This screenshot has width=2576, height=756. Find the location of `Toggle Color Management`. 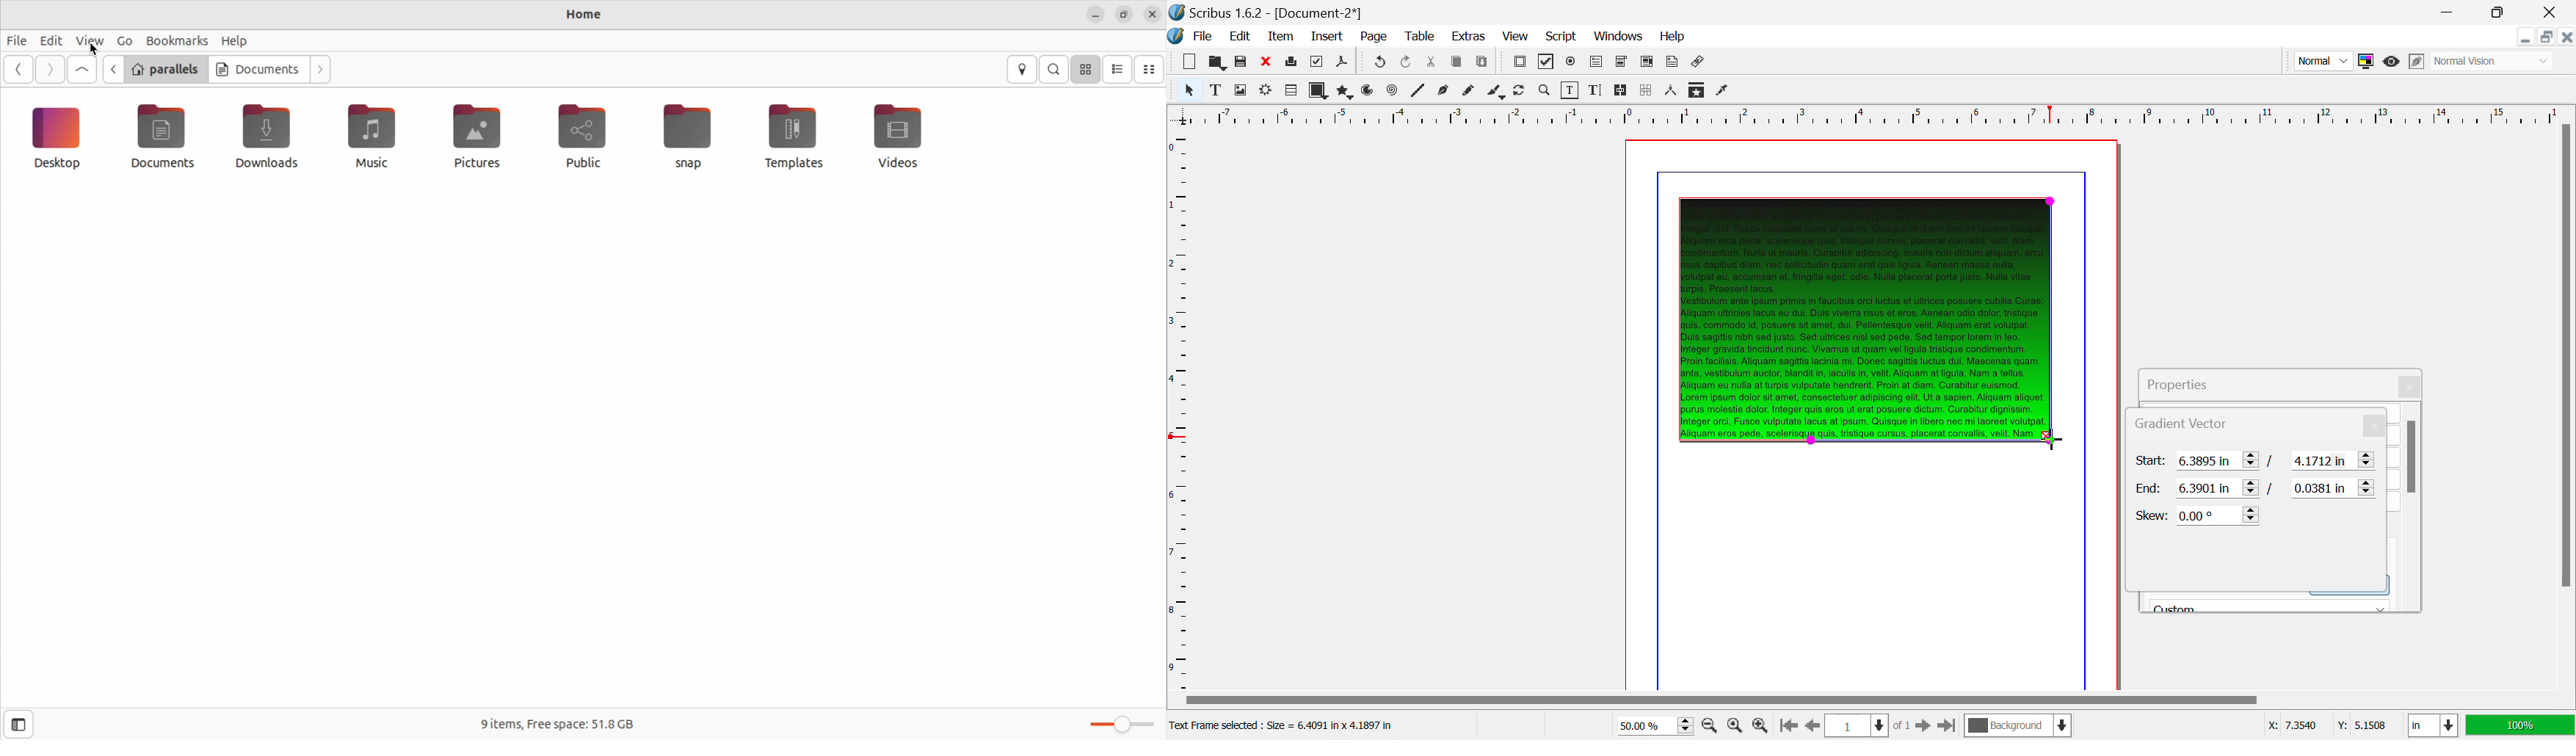

Toggle Color Management is located at coordinates (2365, 61).